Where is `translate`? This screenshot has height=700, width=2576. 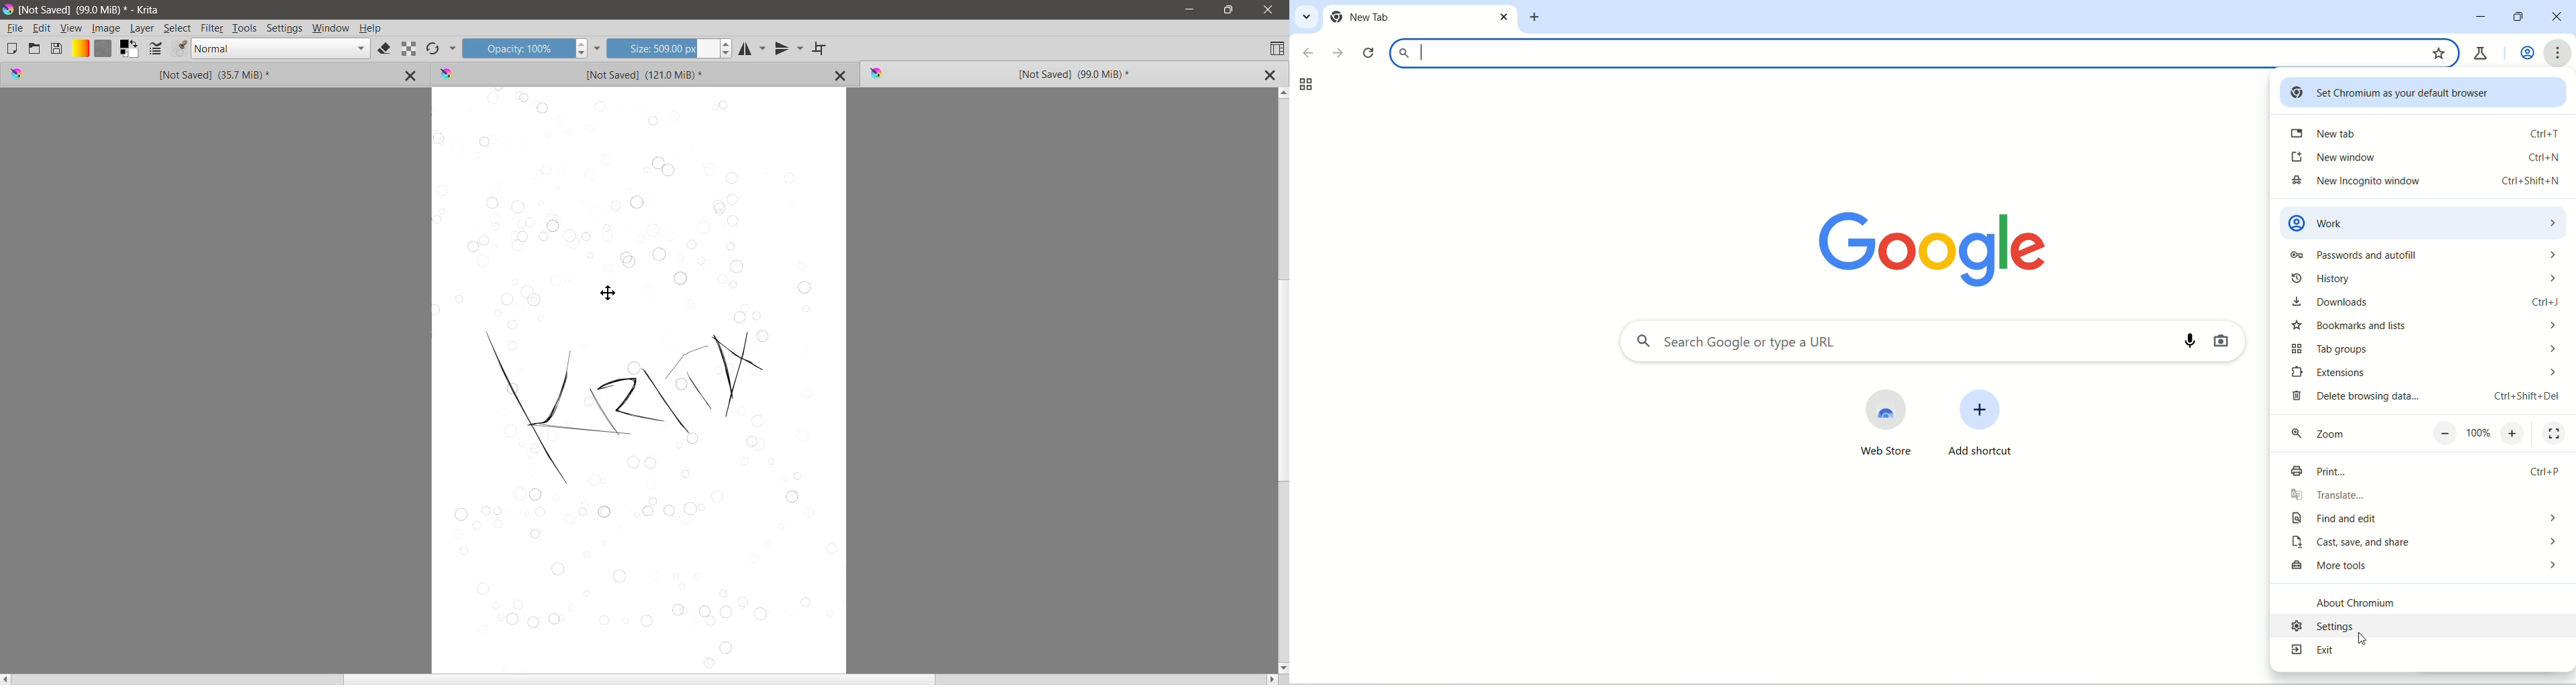 translate is located at coordinates (2398, 497).